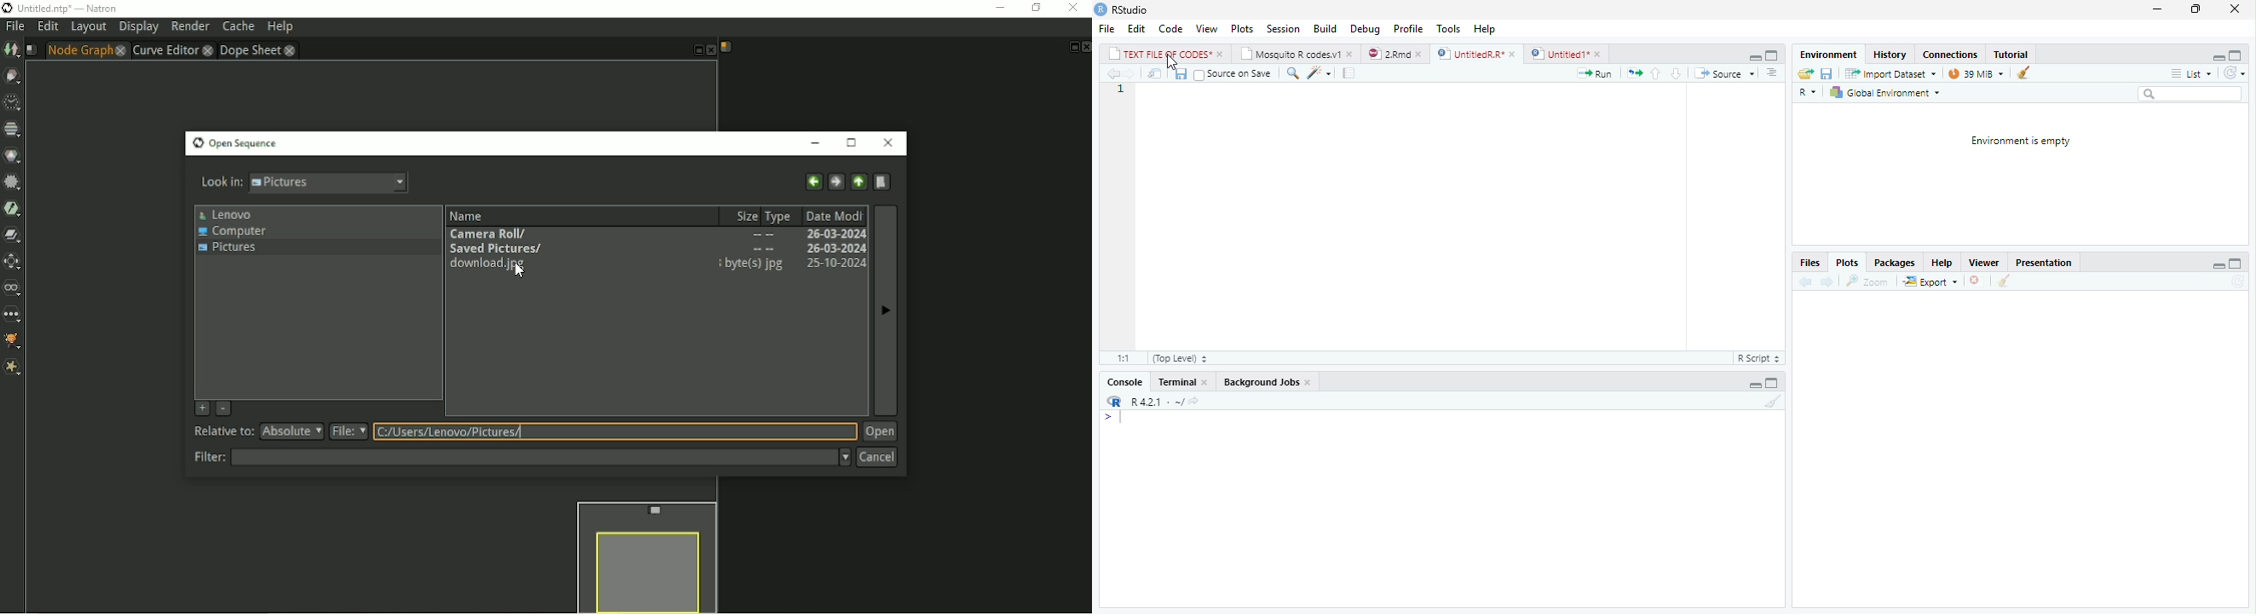 This screenshot has height=616, width=2268. I want to click on Build, so click(1326, 29).